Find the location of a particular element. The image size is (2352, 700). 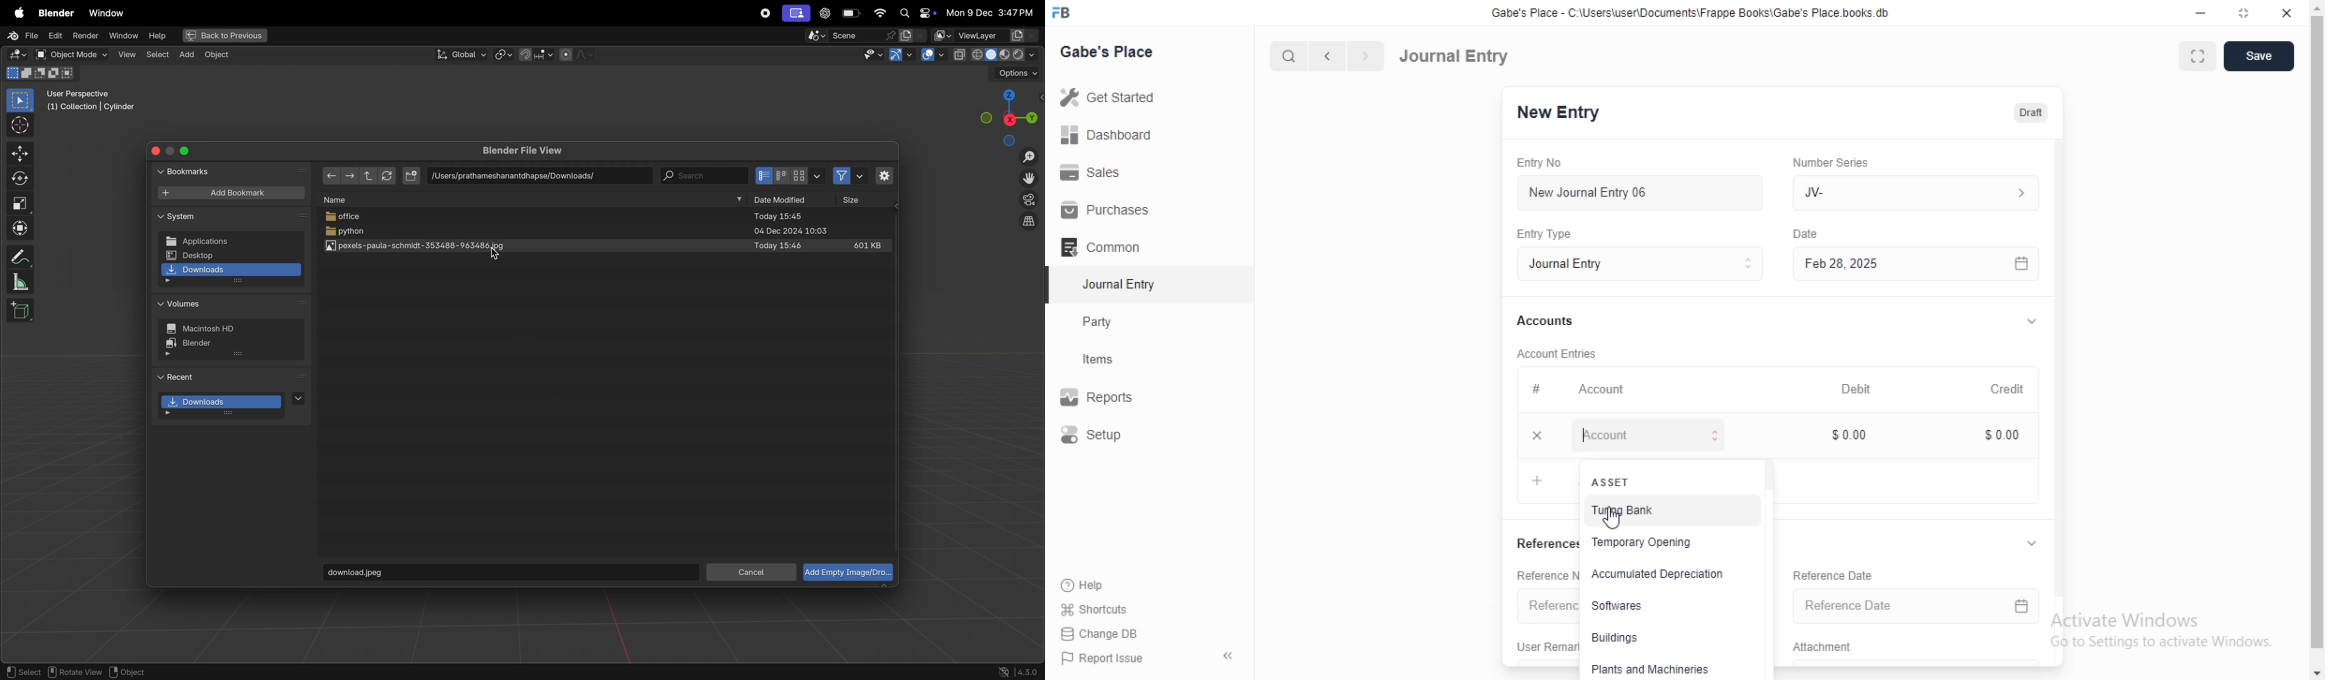

Common is located at coordinates (1106, 247).